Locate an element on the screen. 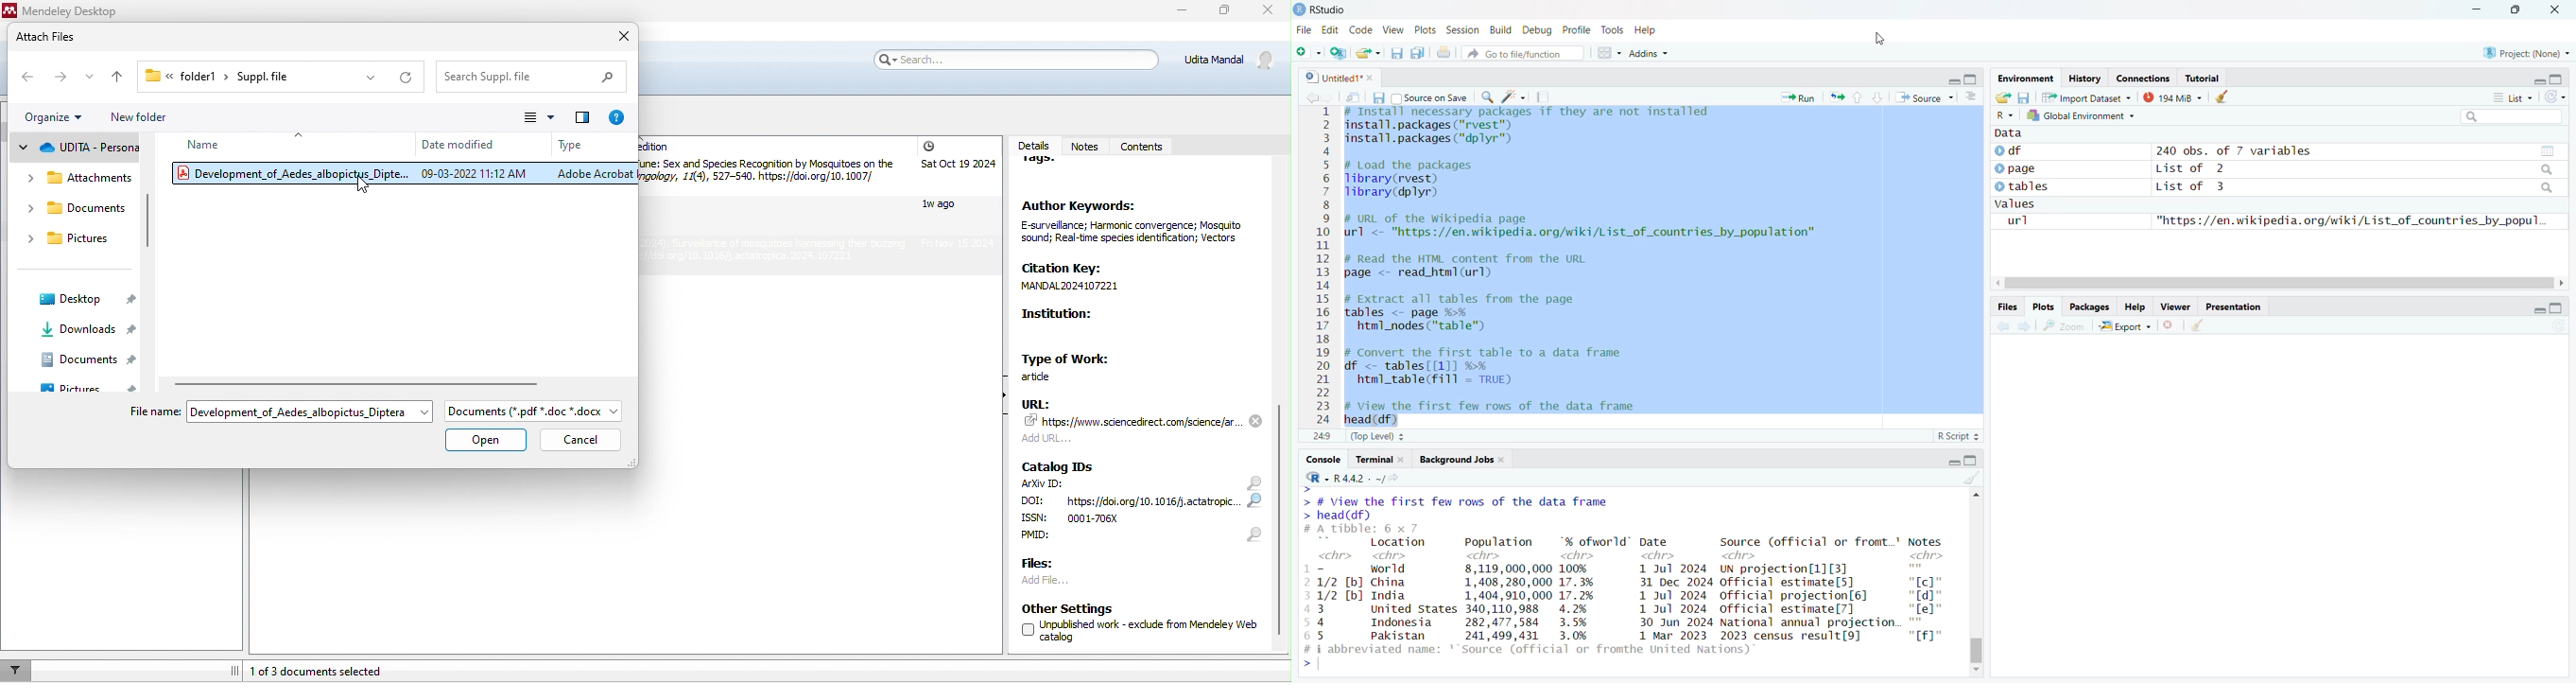 This screenshot has height=700, width=2576. minimize is located at coordinates (2539, 81).